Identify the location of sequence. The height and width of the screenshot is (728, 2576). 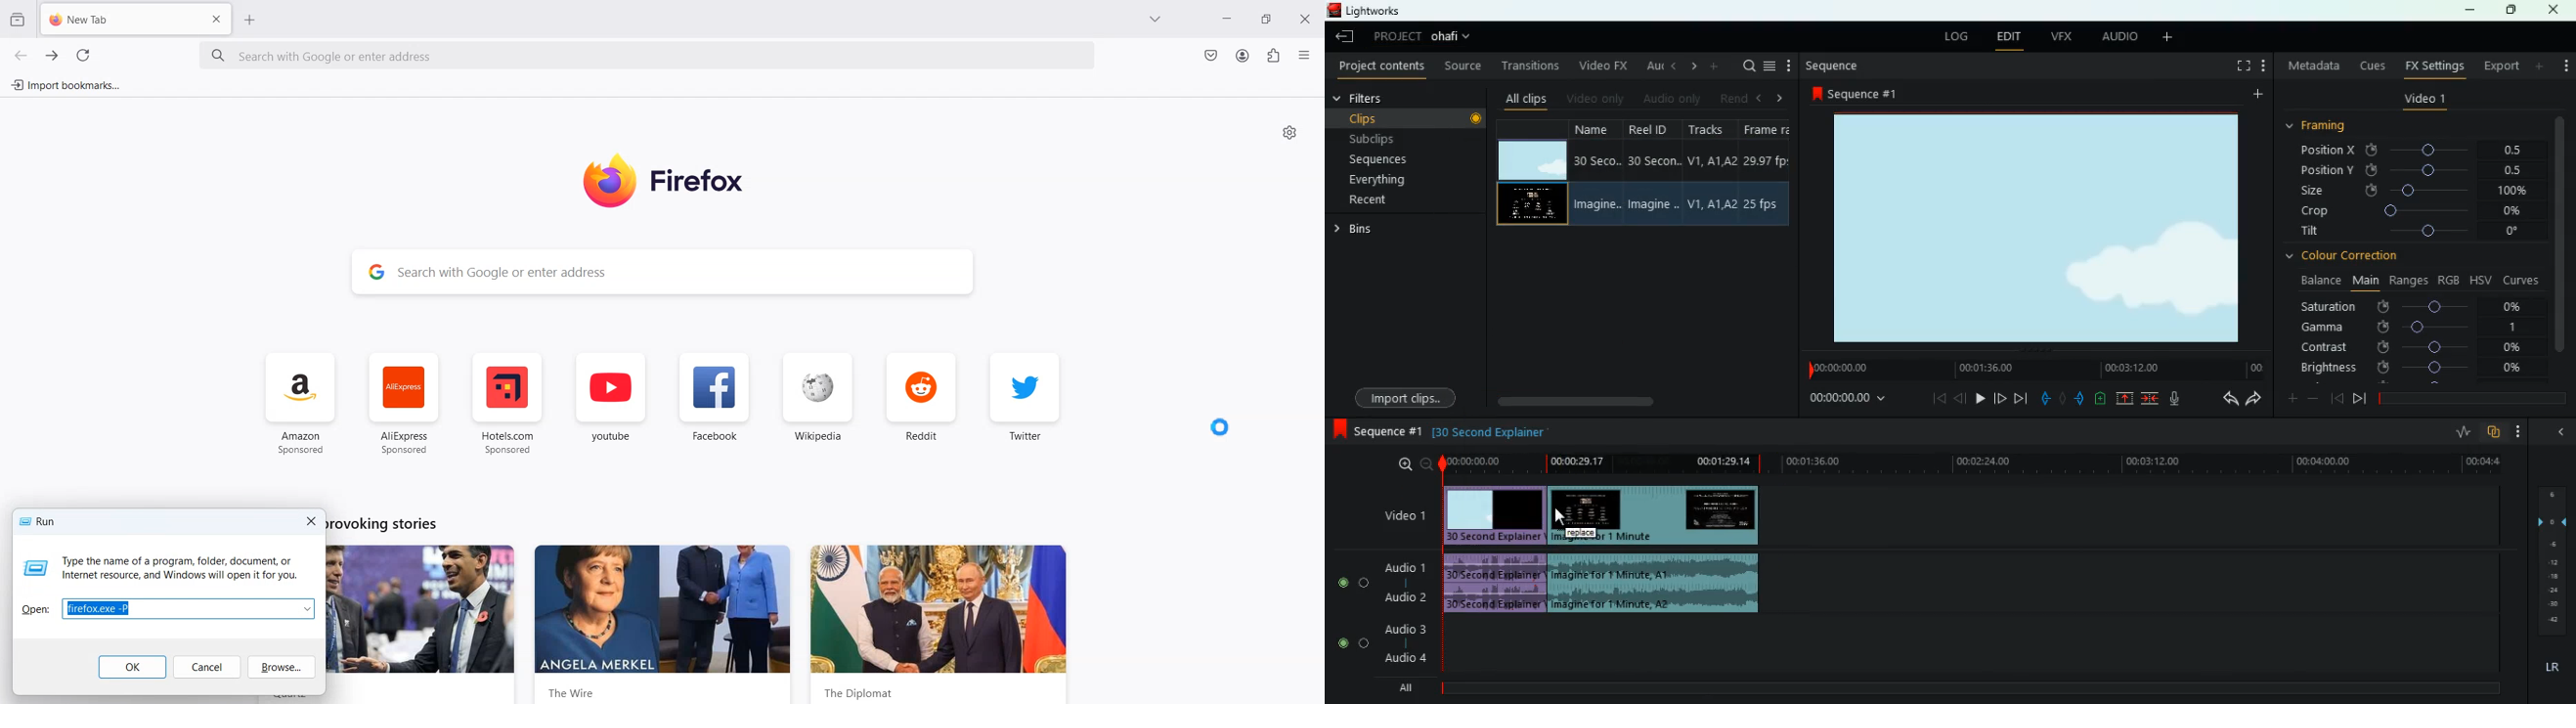
(1834, 66).